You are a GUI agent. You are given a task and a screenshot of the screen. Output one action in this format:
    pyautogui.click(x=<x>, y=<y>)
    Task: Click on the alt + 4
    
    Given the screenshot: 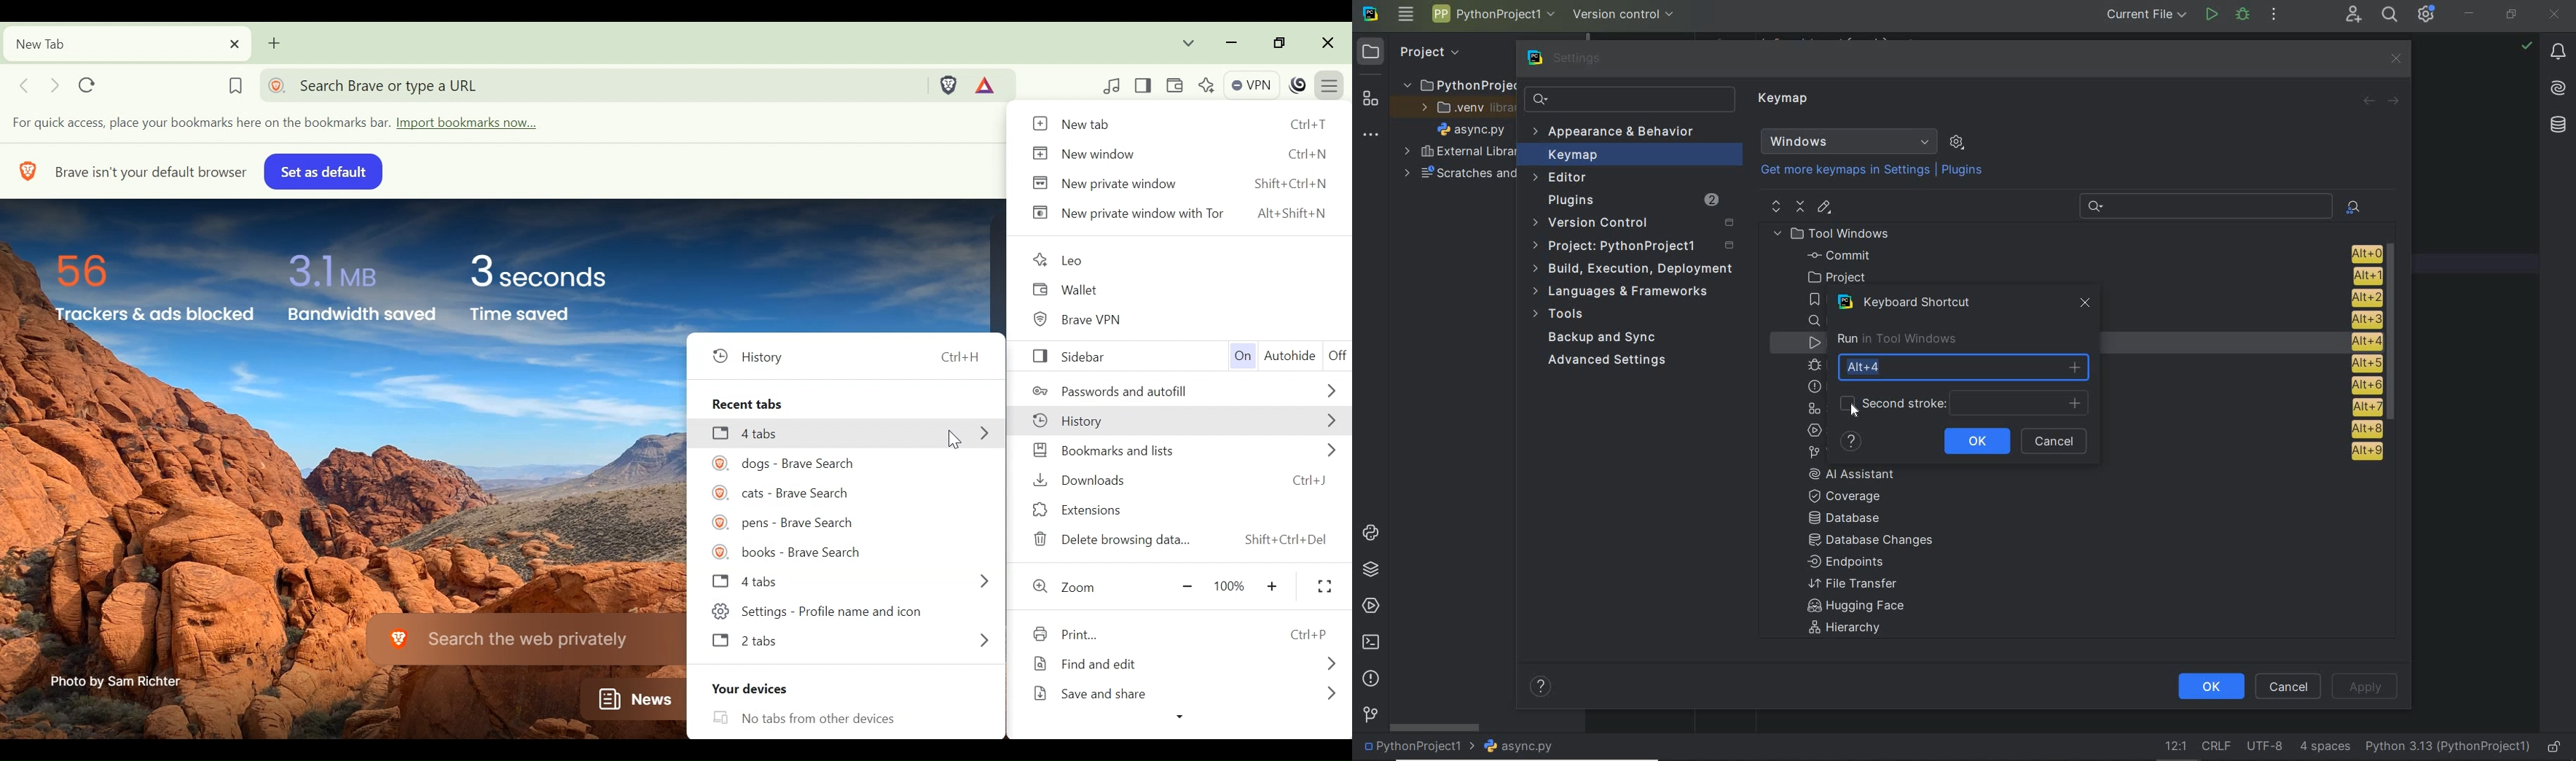 What is the action you would take?
    pyautogui.click(x=2360, y=341)
    